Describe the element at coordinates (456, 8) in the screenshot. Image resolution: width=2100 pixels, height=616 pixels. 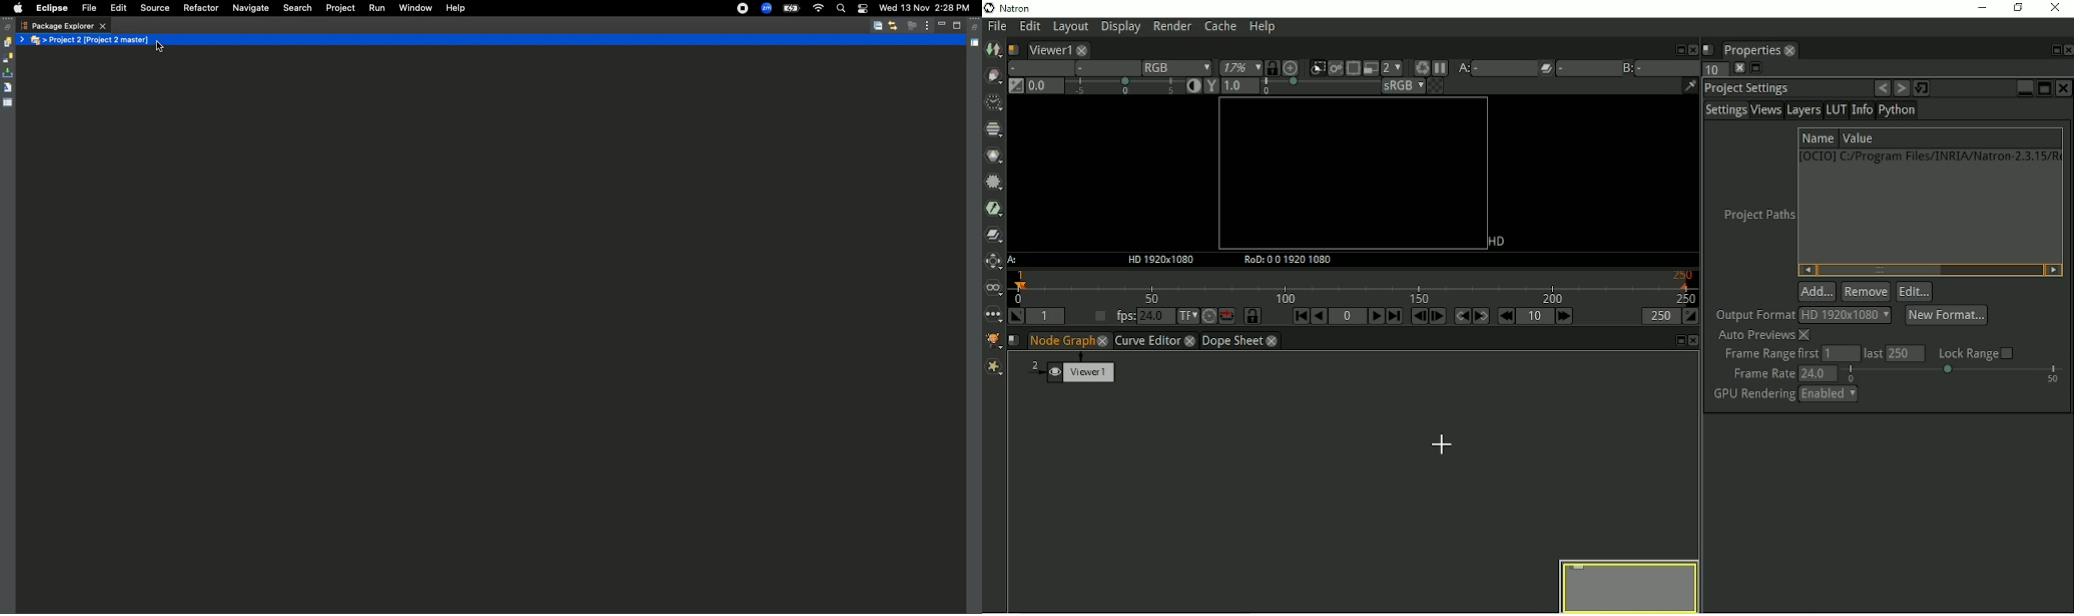
I see `Help` at that location.